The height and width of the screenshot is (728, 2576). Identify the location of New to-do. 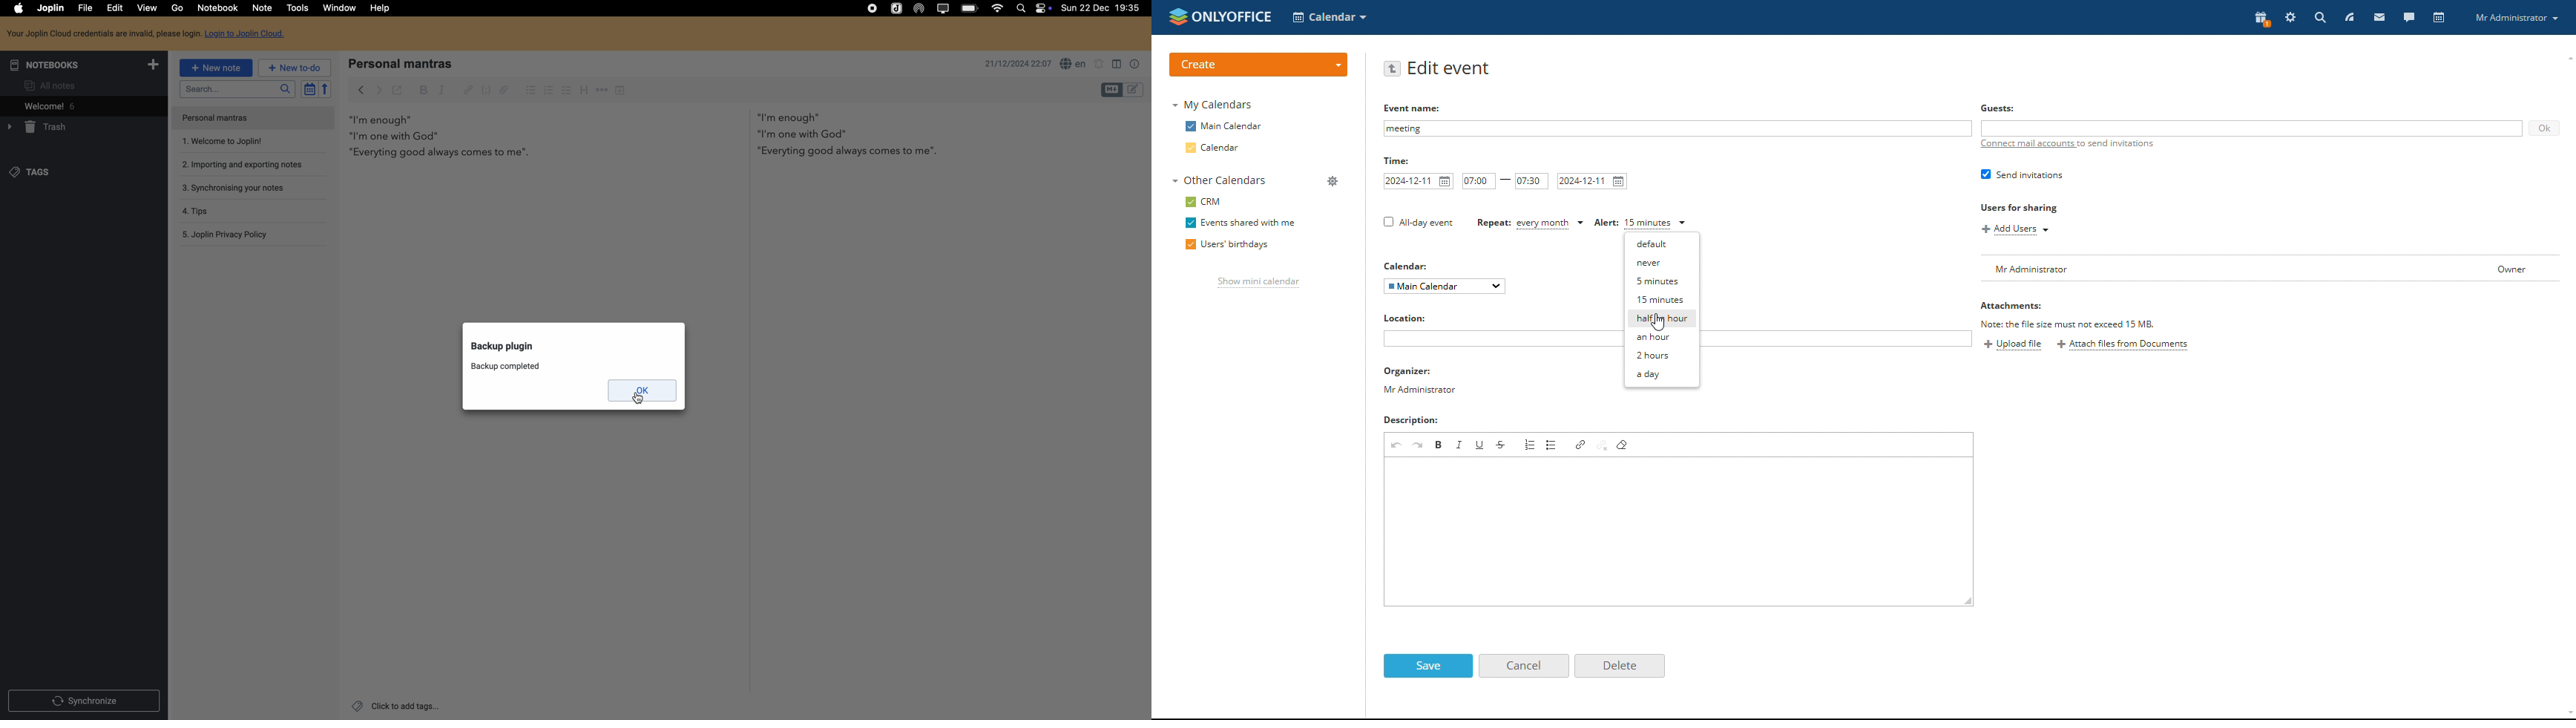
(307, 67).